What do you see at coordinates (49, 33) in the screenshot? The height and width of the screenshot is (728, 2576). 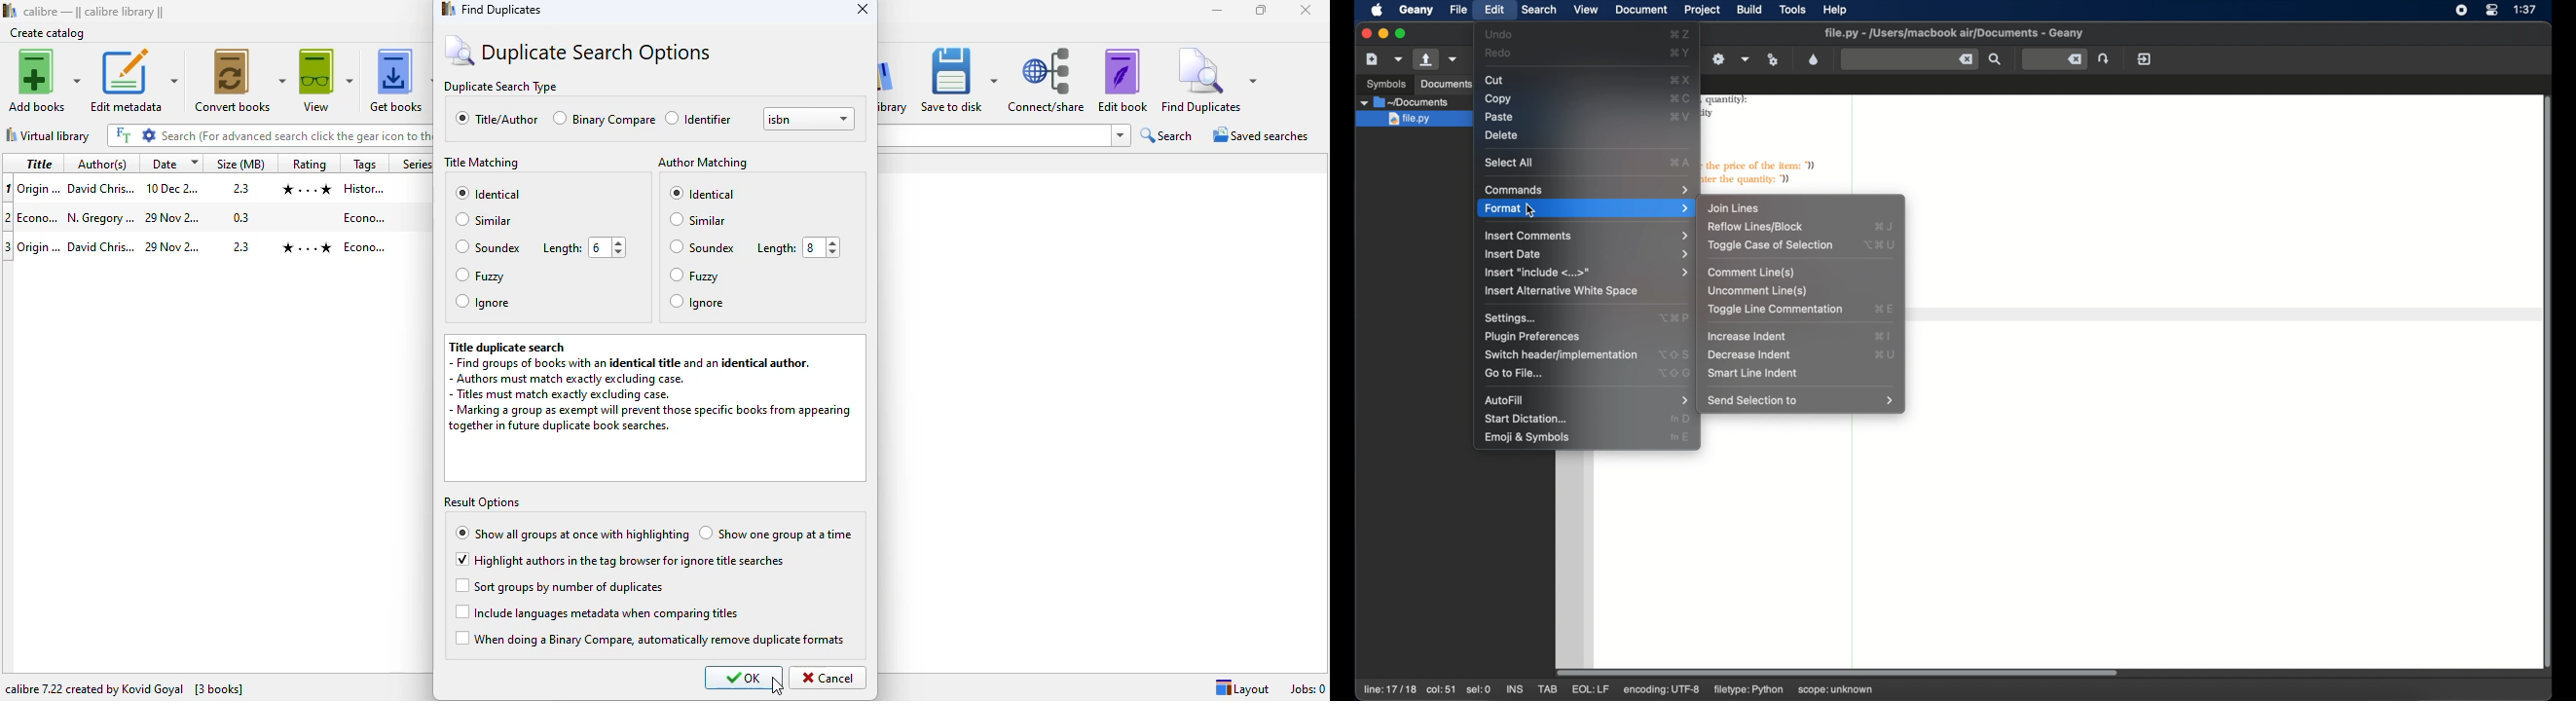 I see `create catalog` at bounding box center [49, 33].